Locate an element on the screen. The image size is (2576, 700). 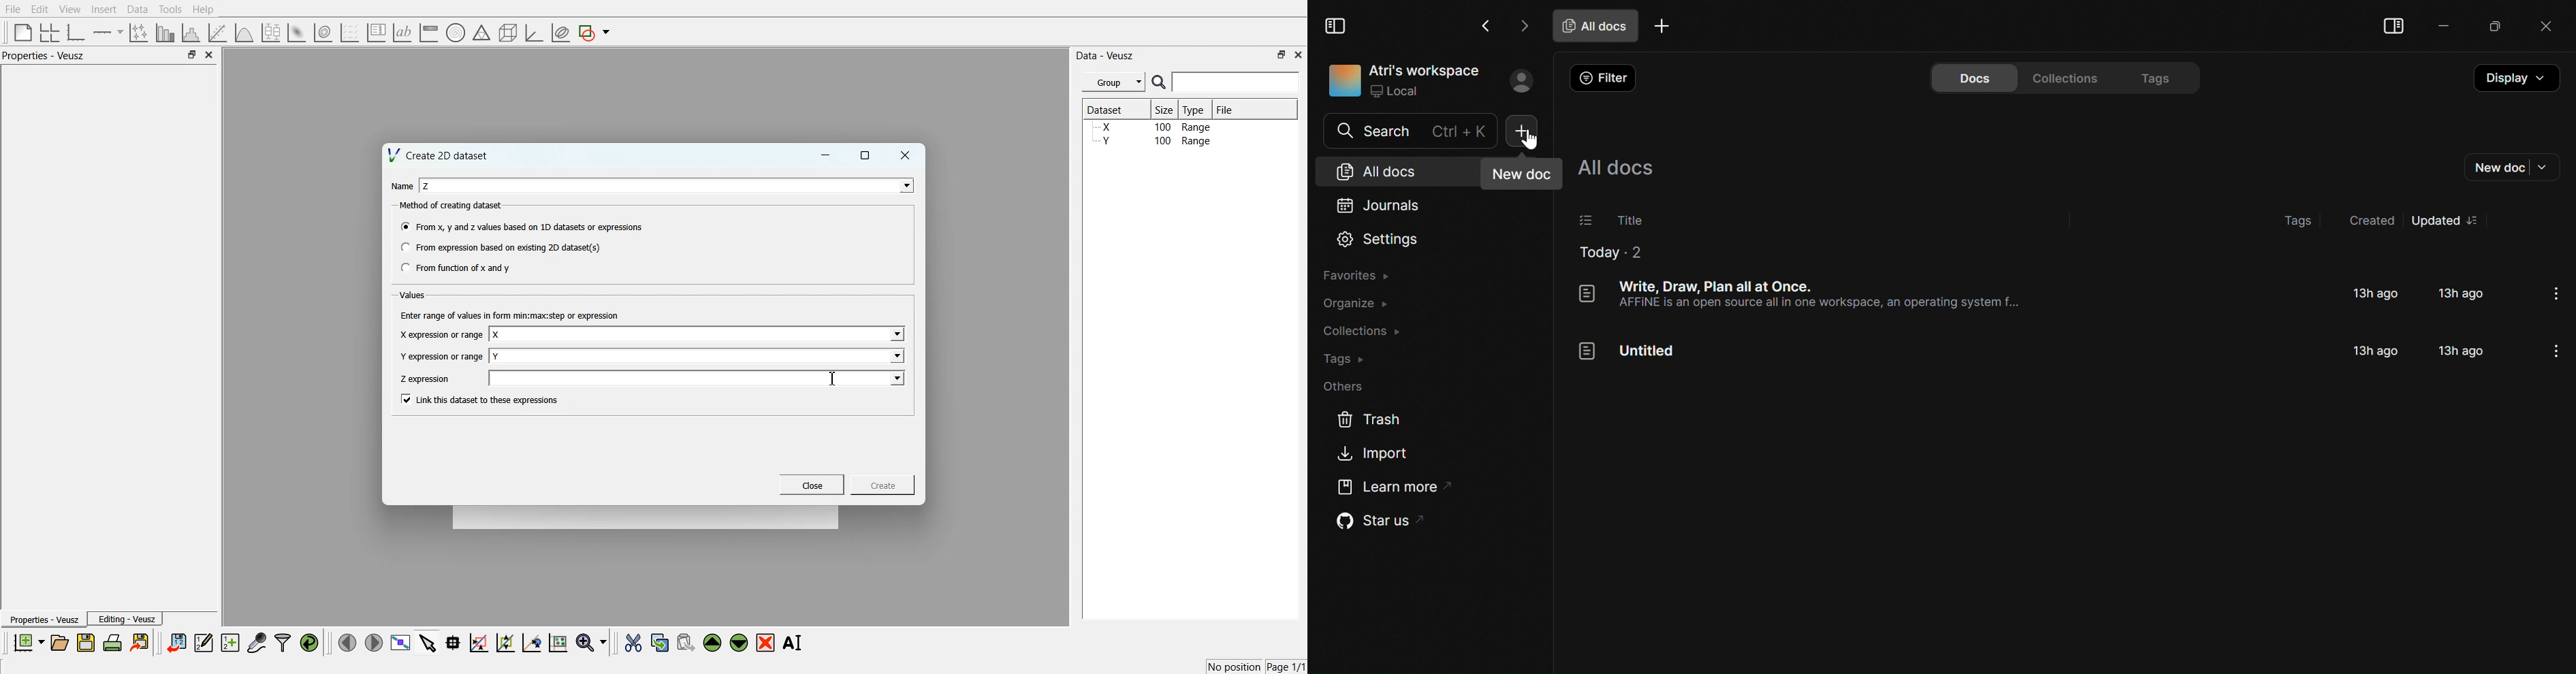
MX expression or range is located at coordinates (441, 334).